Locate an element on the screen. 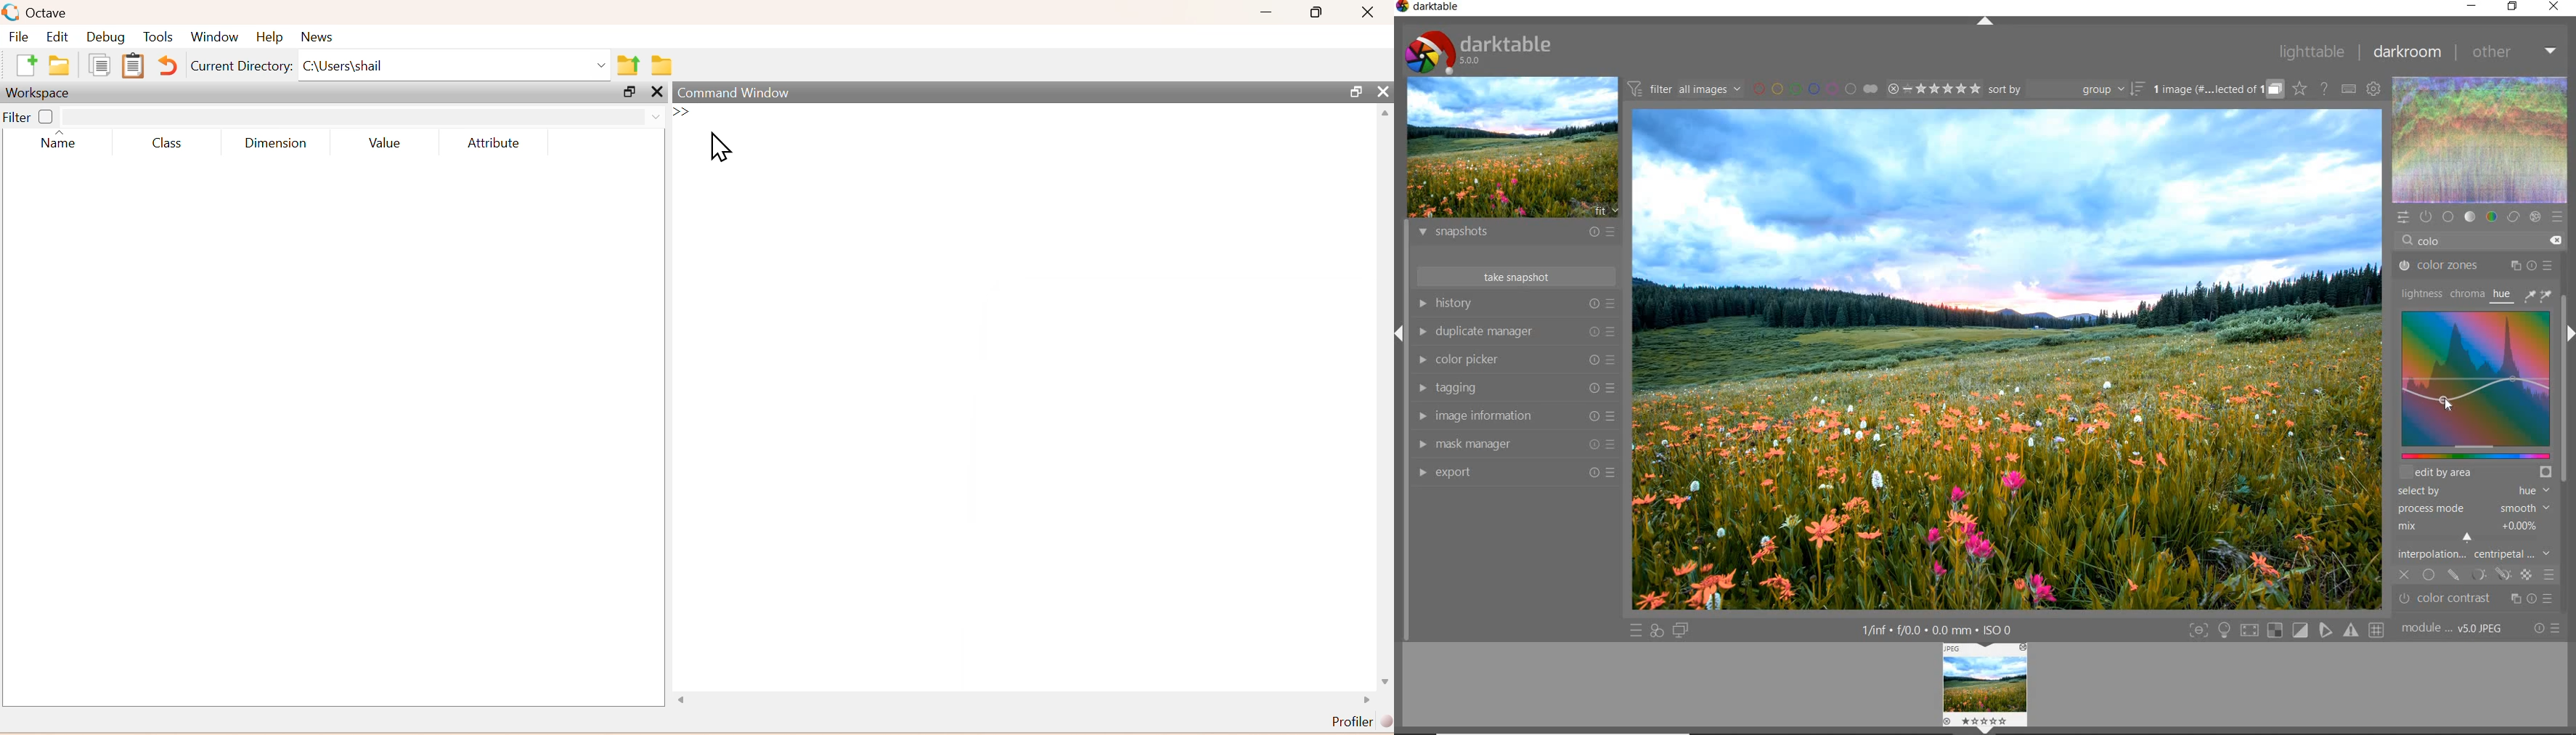  Expand / Collapse is located at coordinates (1401, 332).